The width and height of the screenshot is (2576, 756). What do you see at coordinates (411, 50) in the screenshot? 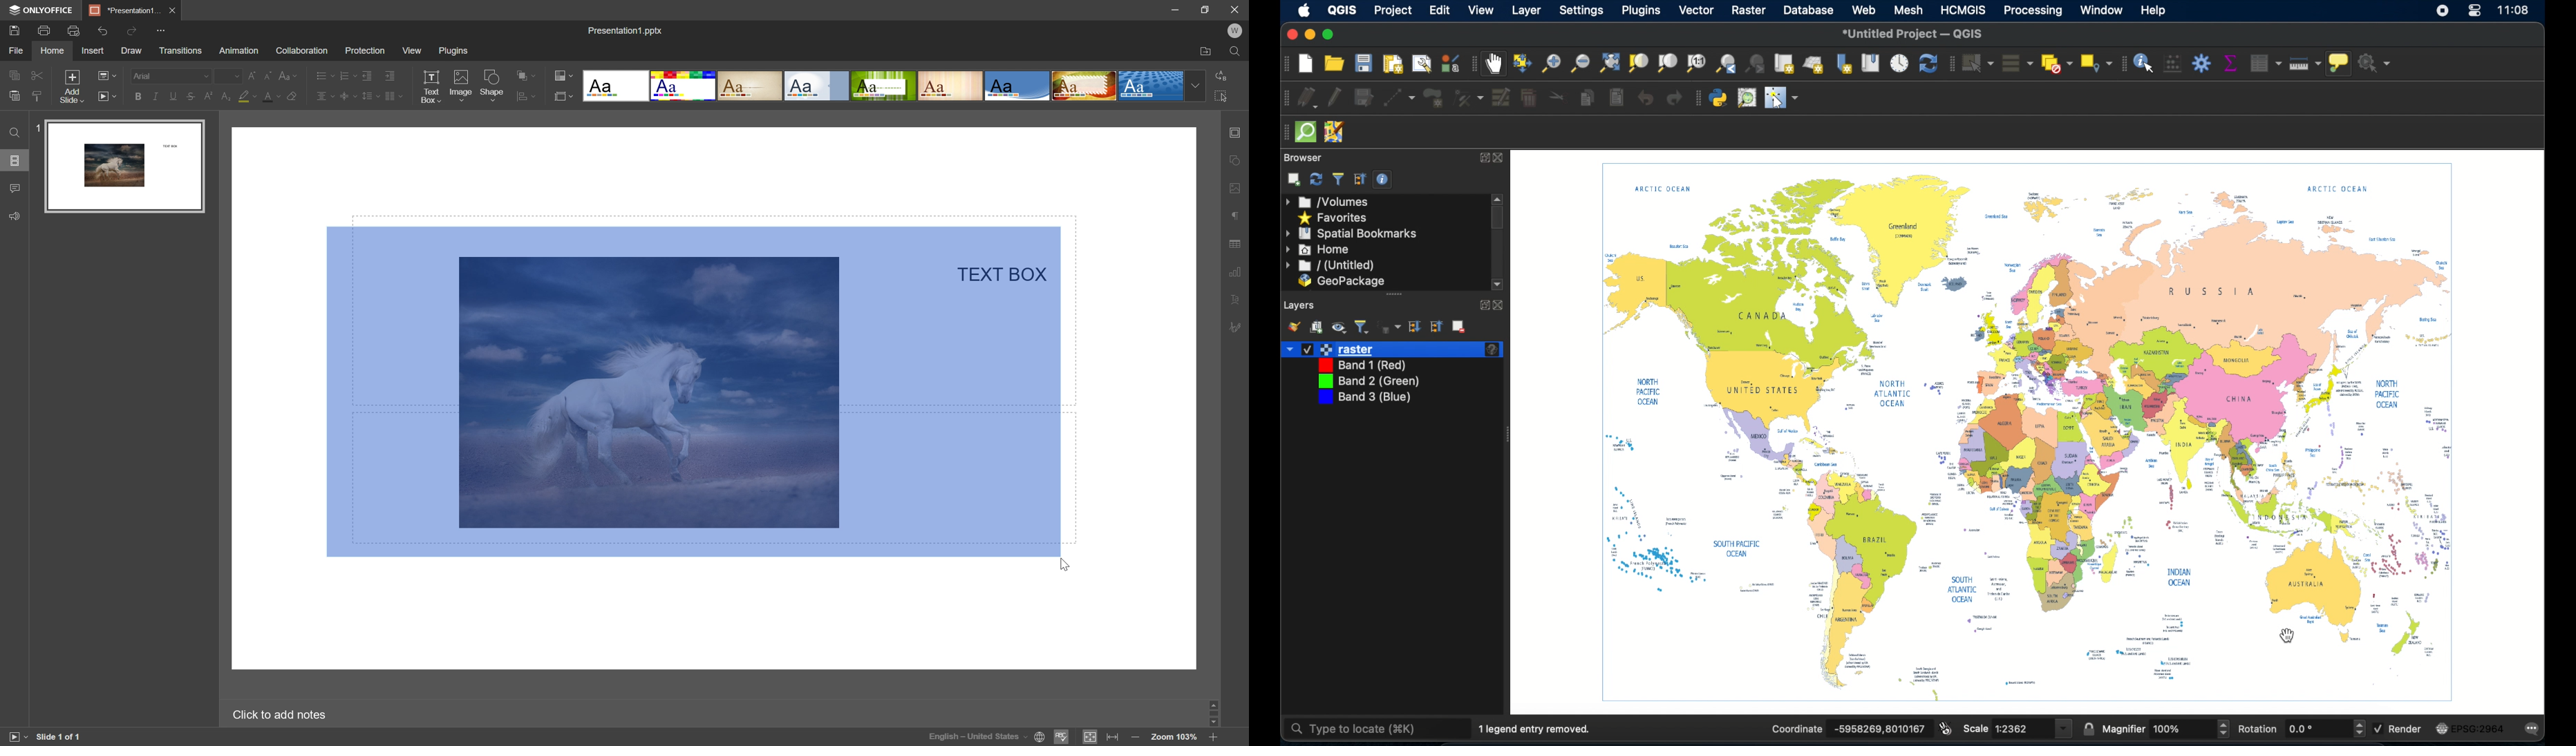
I see `view` at bounding box center [411, 50].